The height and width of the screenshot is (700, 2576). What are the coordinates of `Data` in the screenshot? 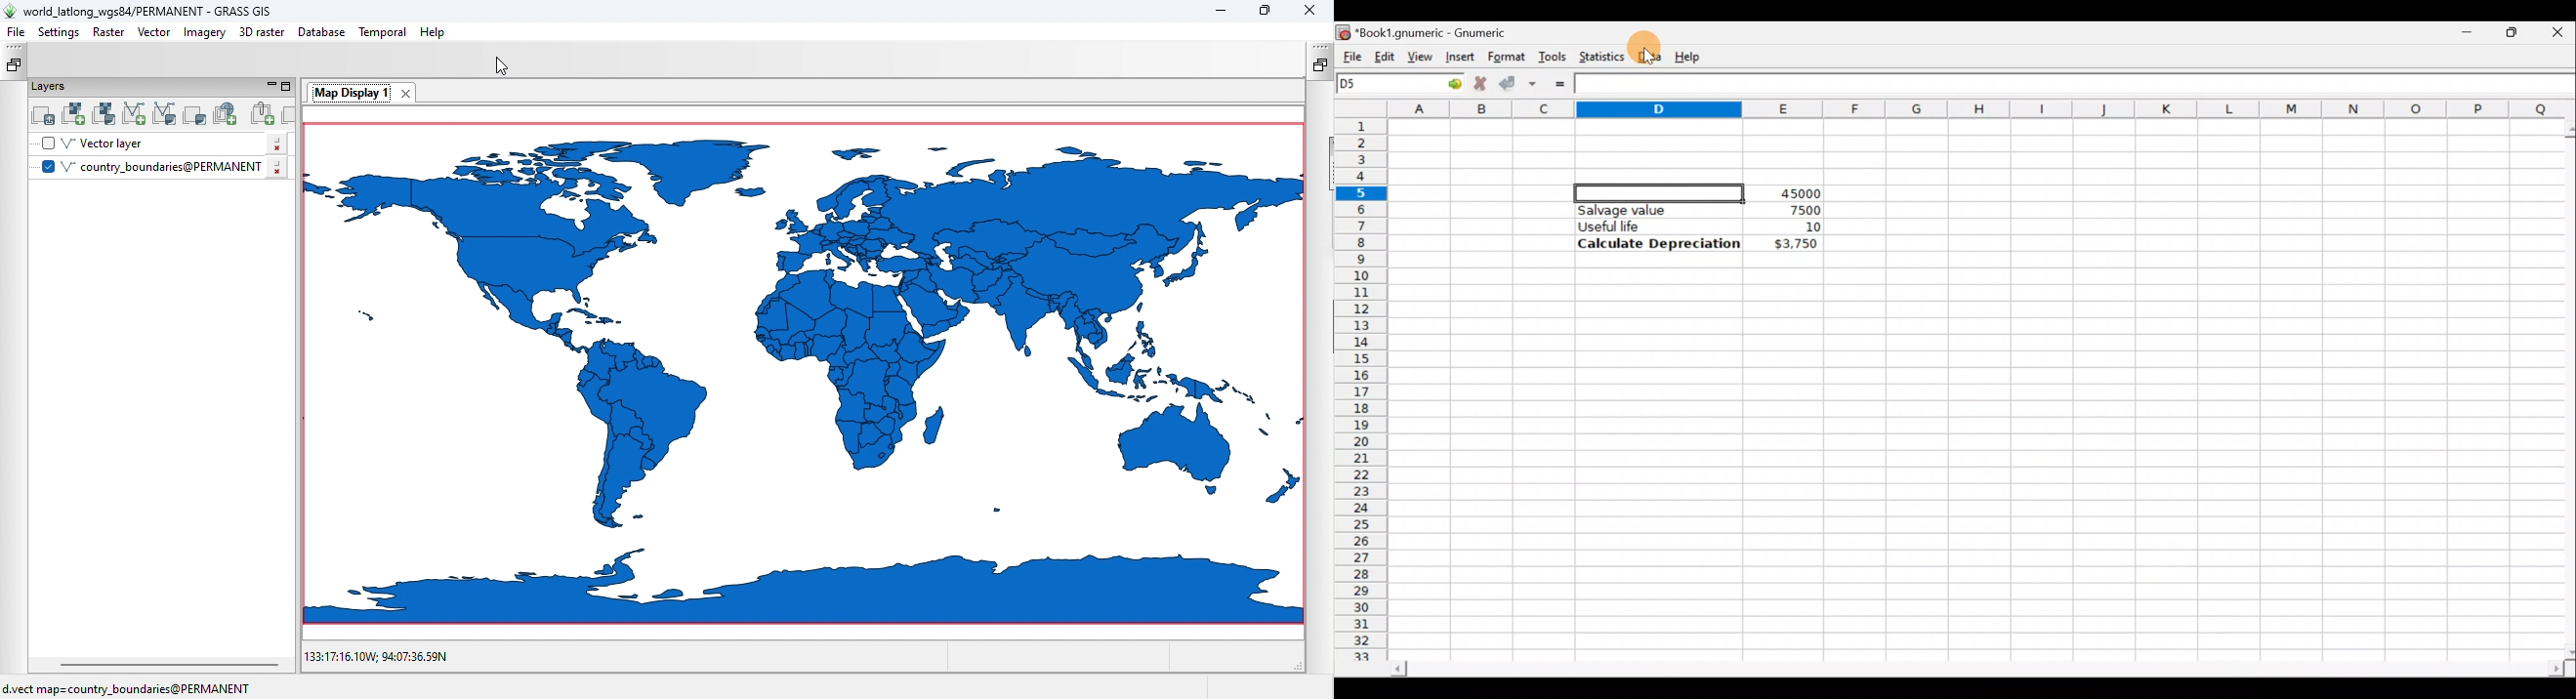 It's located at (1649, 54).